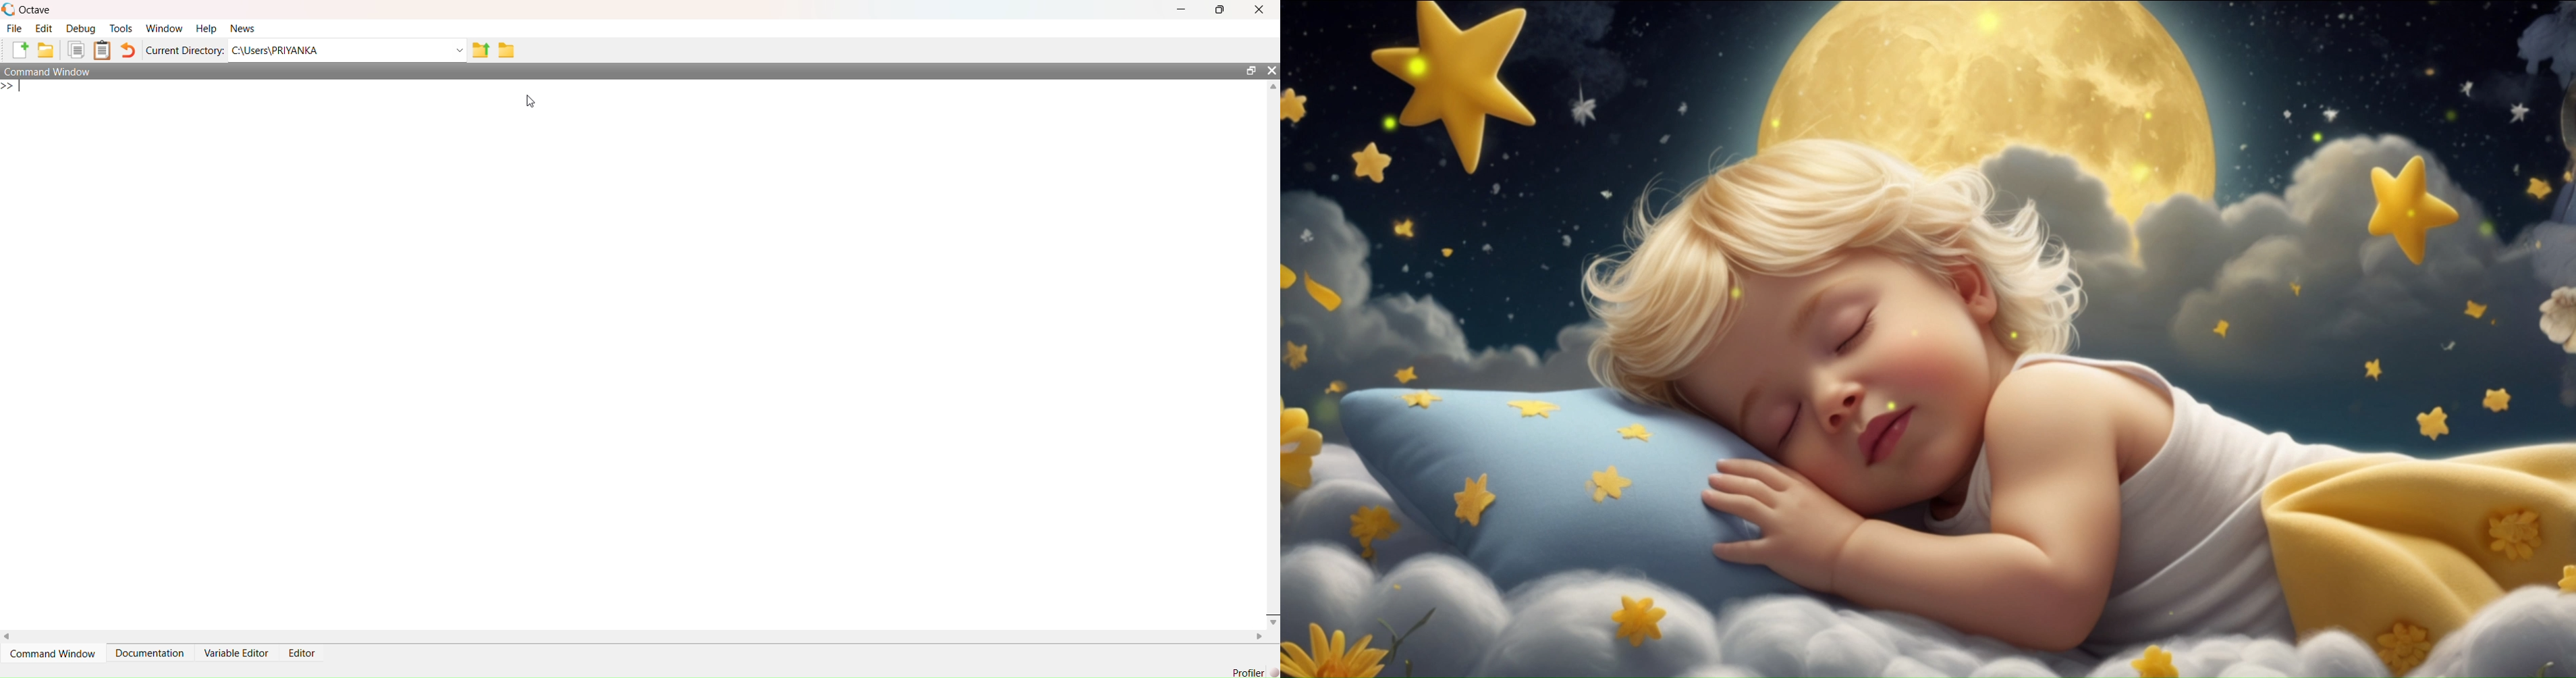 The height and width of the screenshot is (700, 2576). What do you see at coordinates (1928, 339) in the screenshot?
I see `Fullscreen mode` at bounding box center [1928, 339].